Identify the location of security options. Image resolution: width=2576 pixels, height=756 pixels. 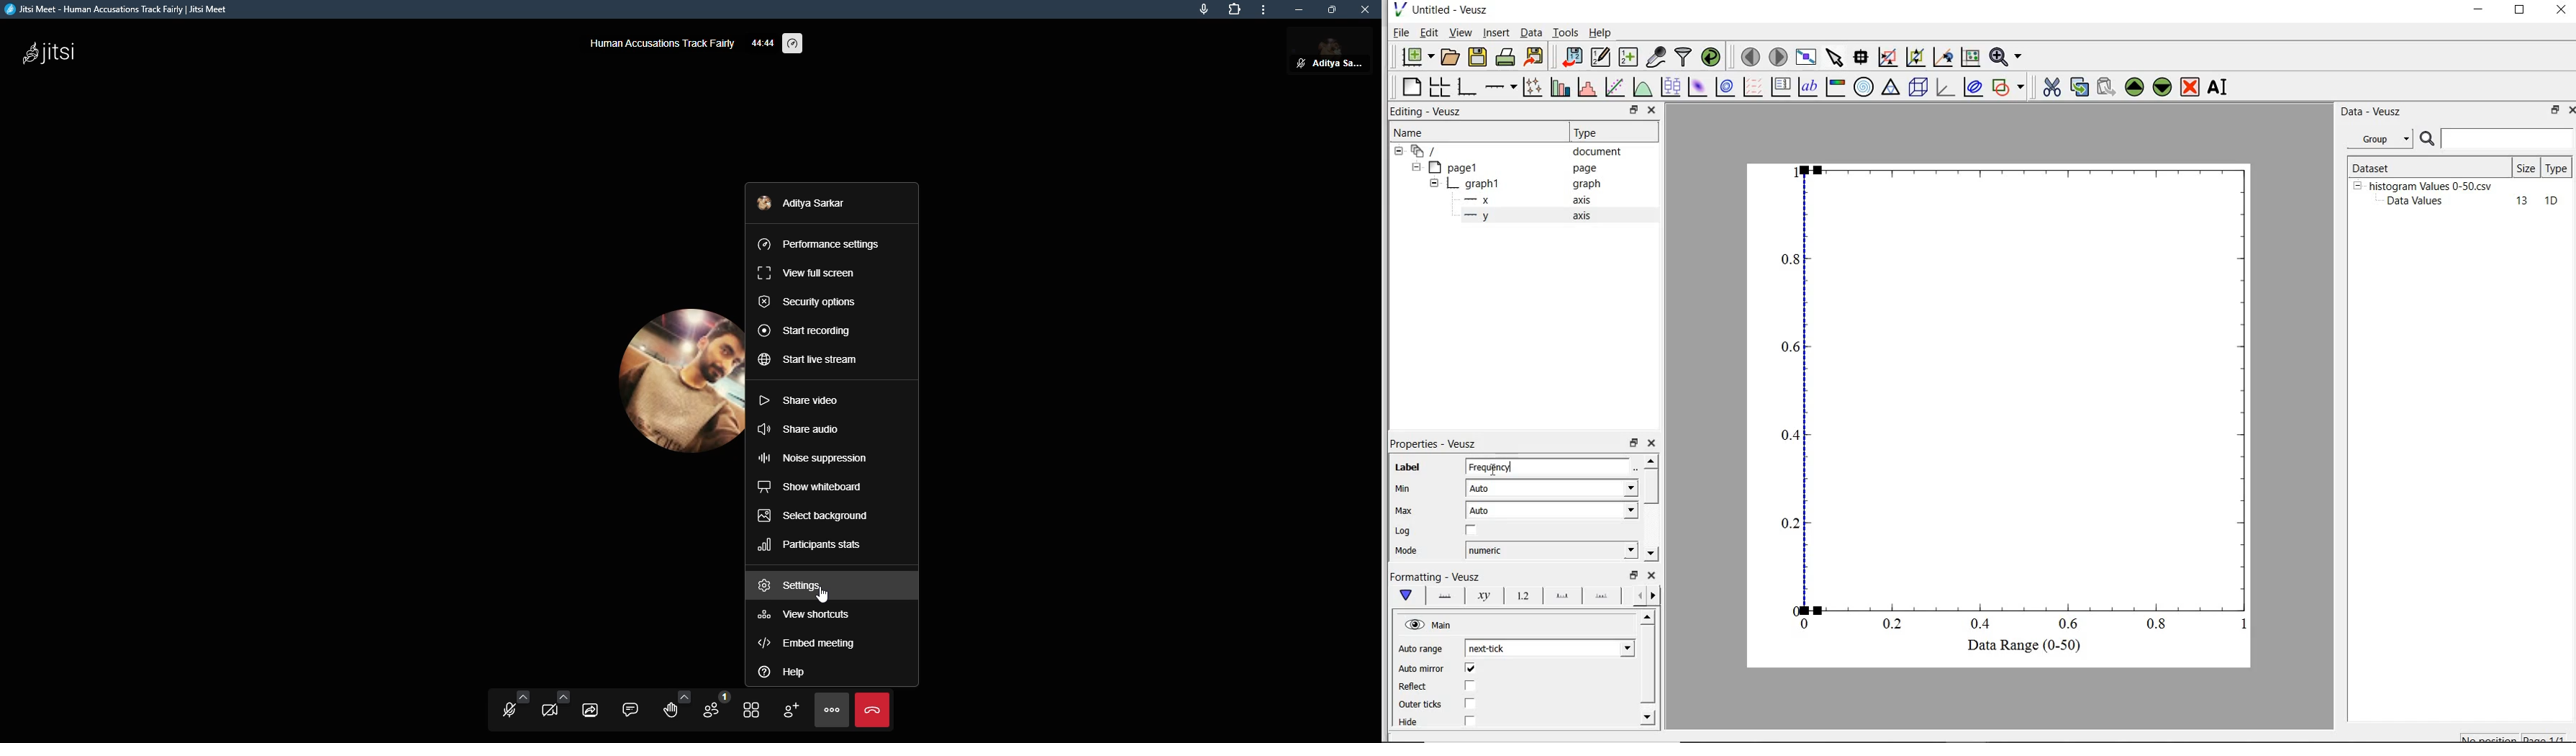
(808, 302).